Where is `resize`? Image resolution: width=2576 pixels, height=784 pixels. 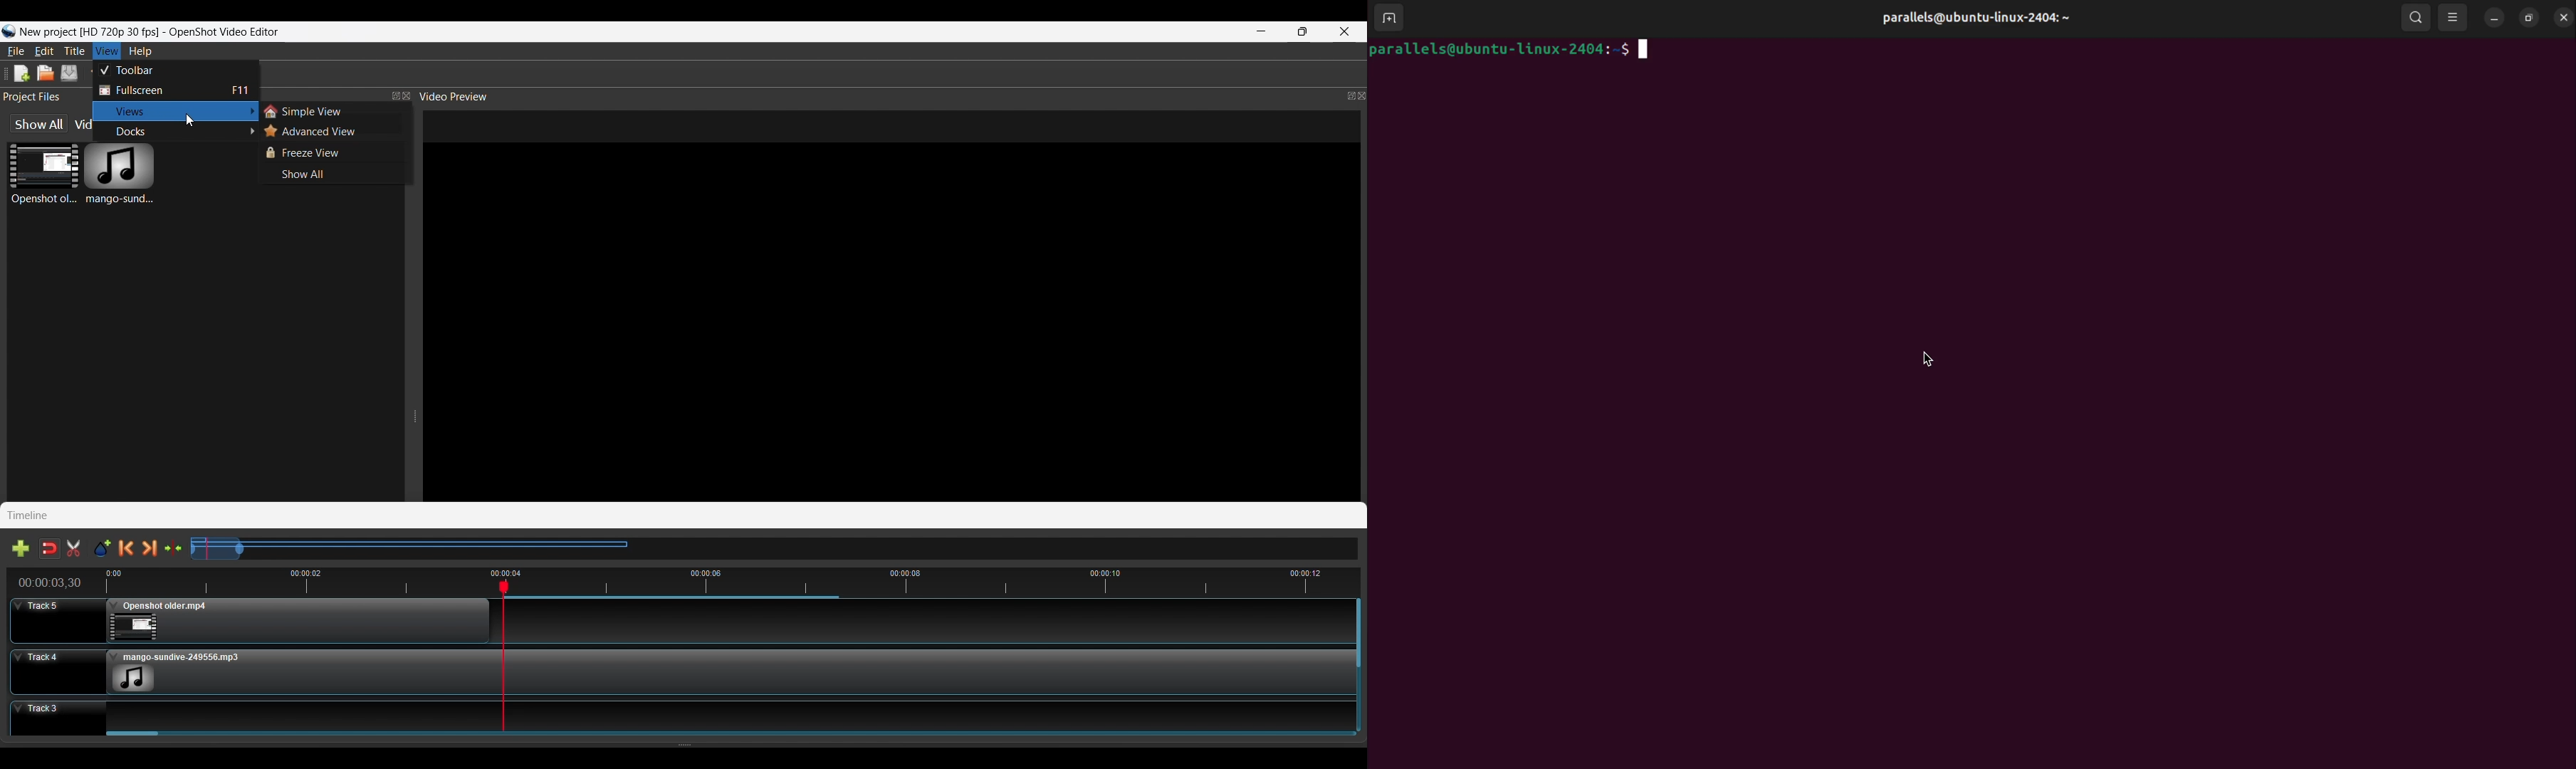
resize is located at coordinates (2527, 18).